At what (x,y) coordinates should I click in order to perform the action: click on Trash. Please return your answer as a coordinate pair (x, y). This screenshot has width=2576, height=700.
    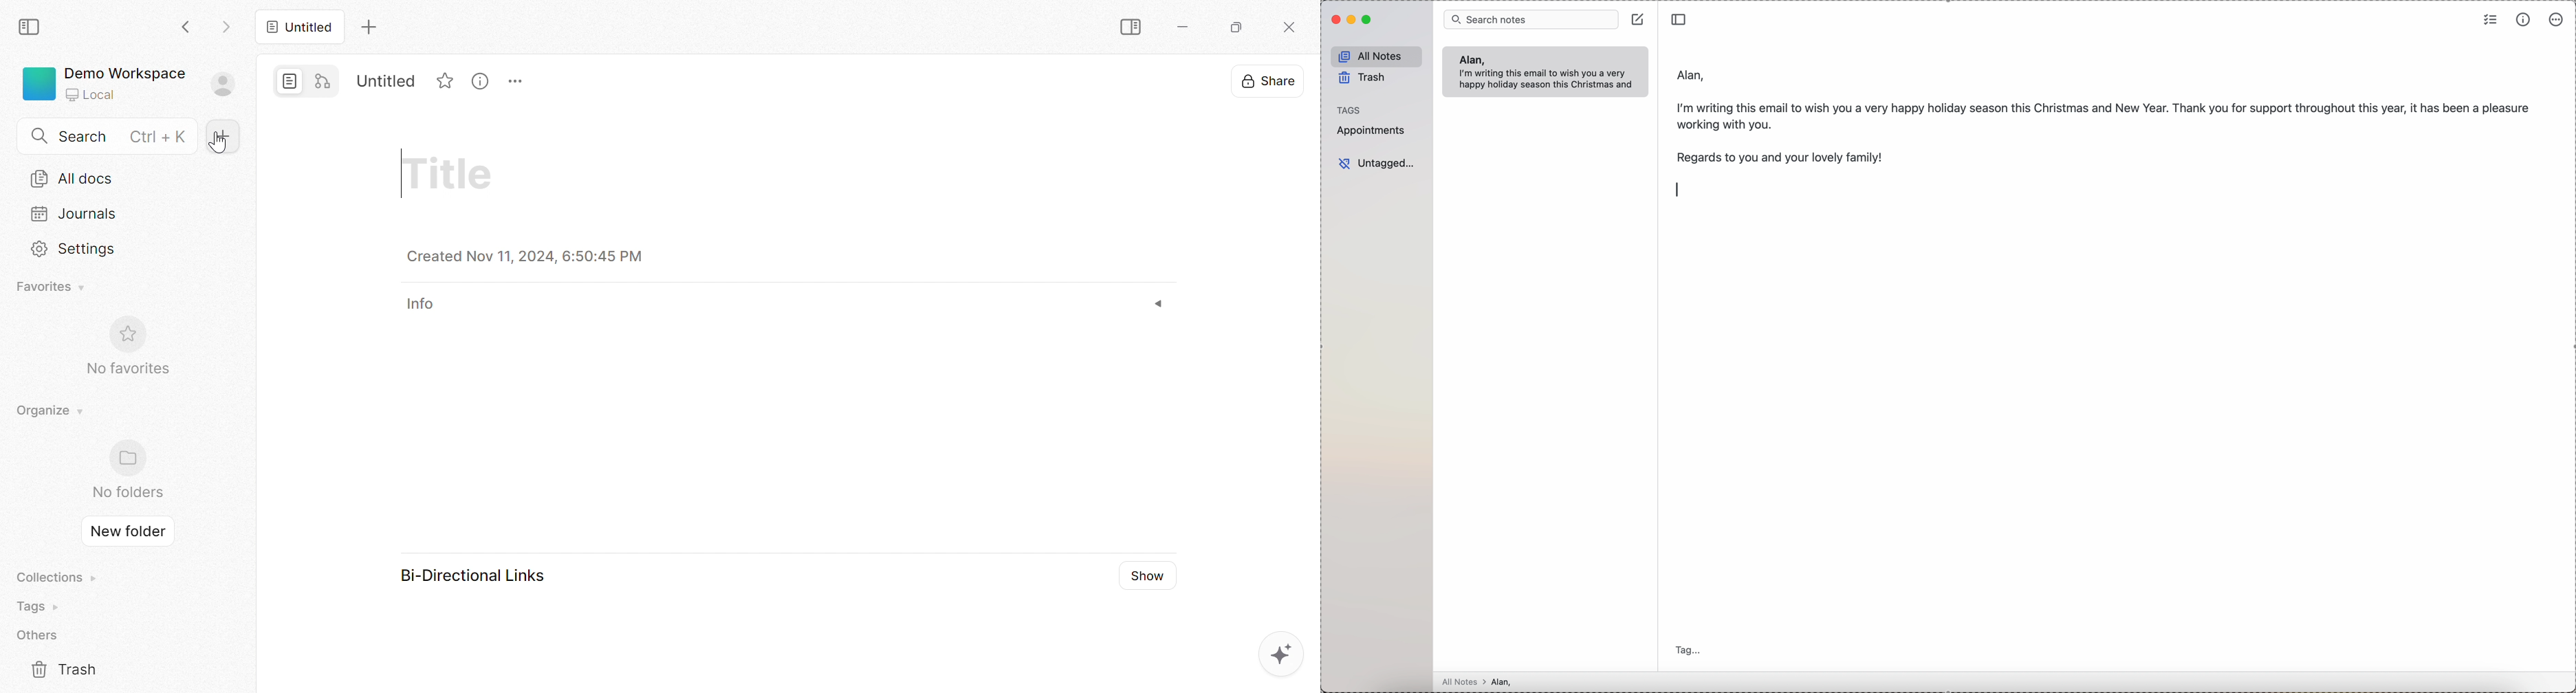
    Looking at the image, I should click on (64, 669).